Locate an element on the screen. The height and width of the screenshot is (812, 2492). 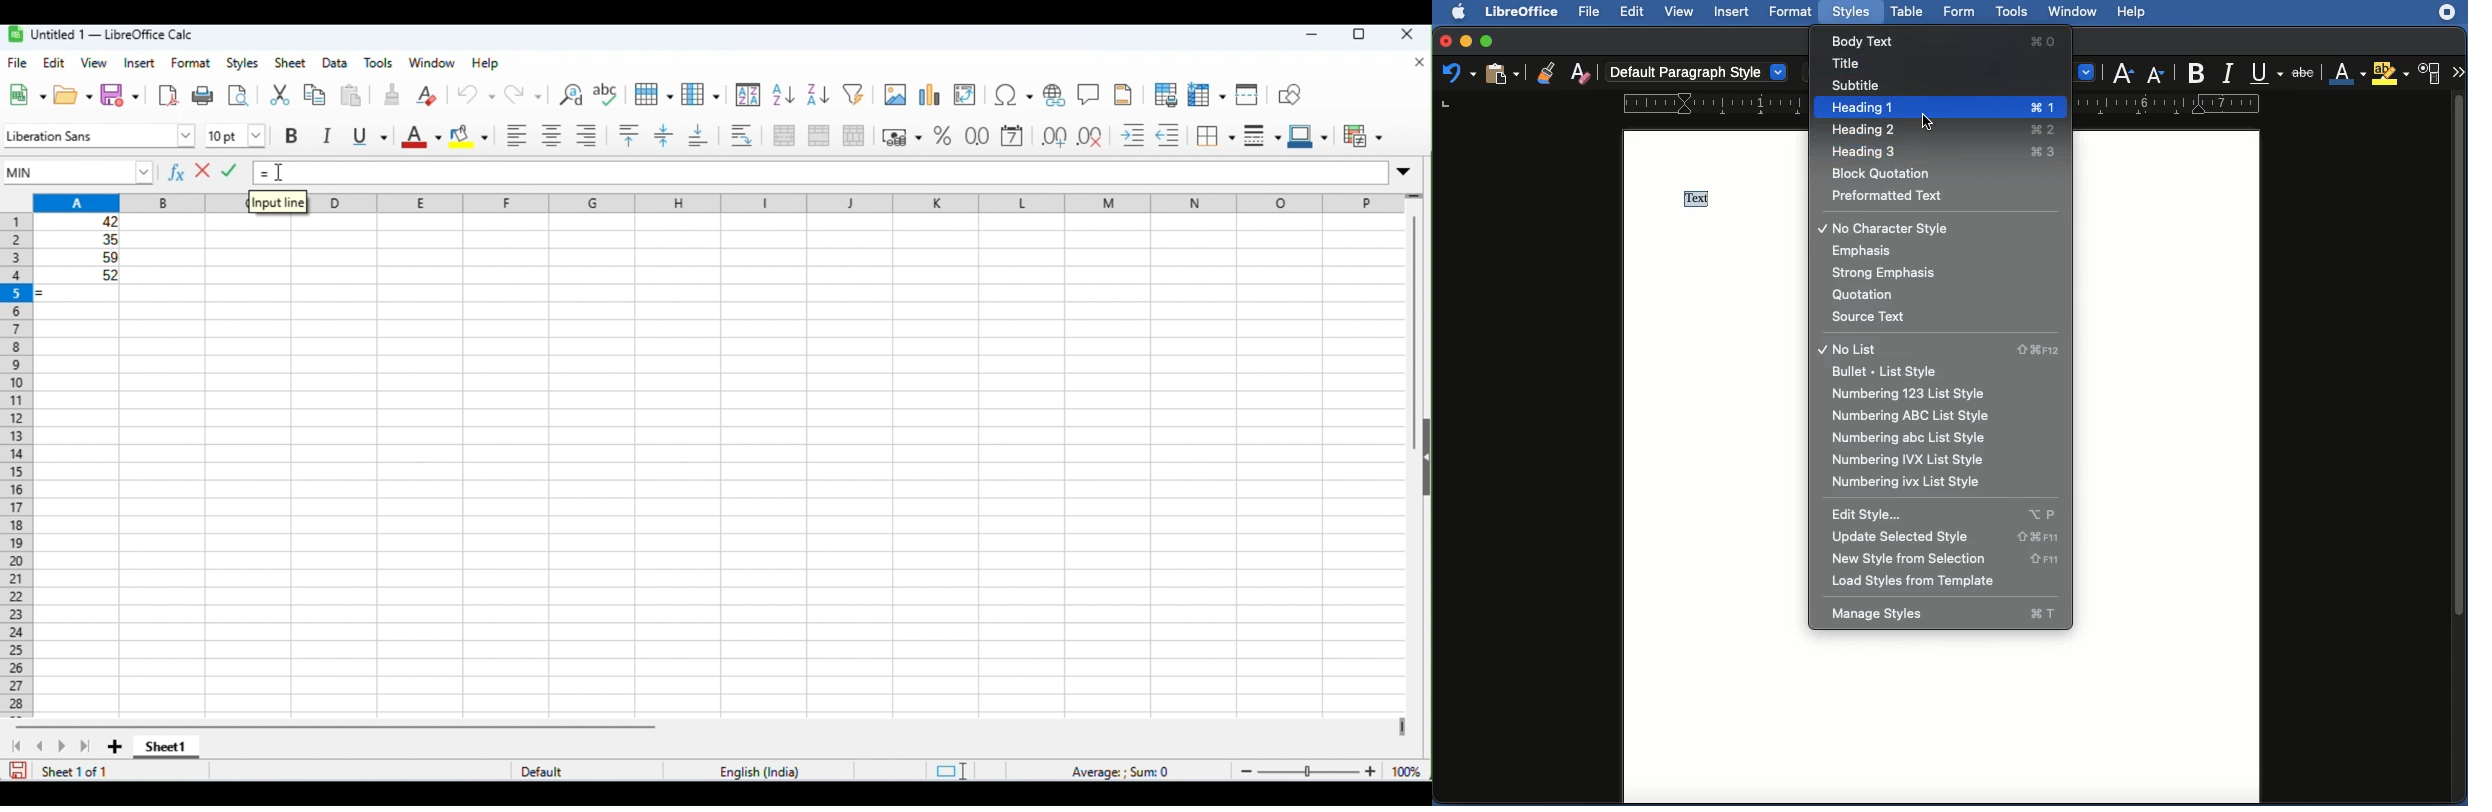
save is located at coordinates (16, 770).